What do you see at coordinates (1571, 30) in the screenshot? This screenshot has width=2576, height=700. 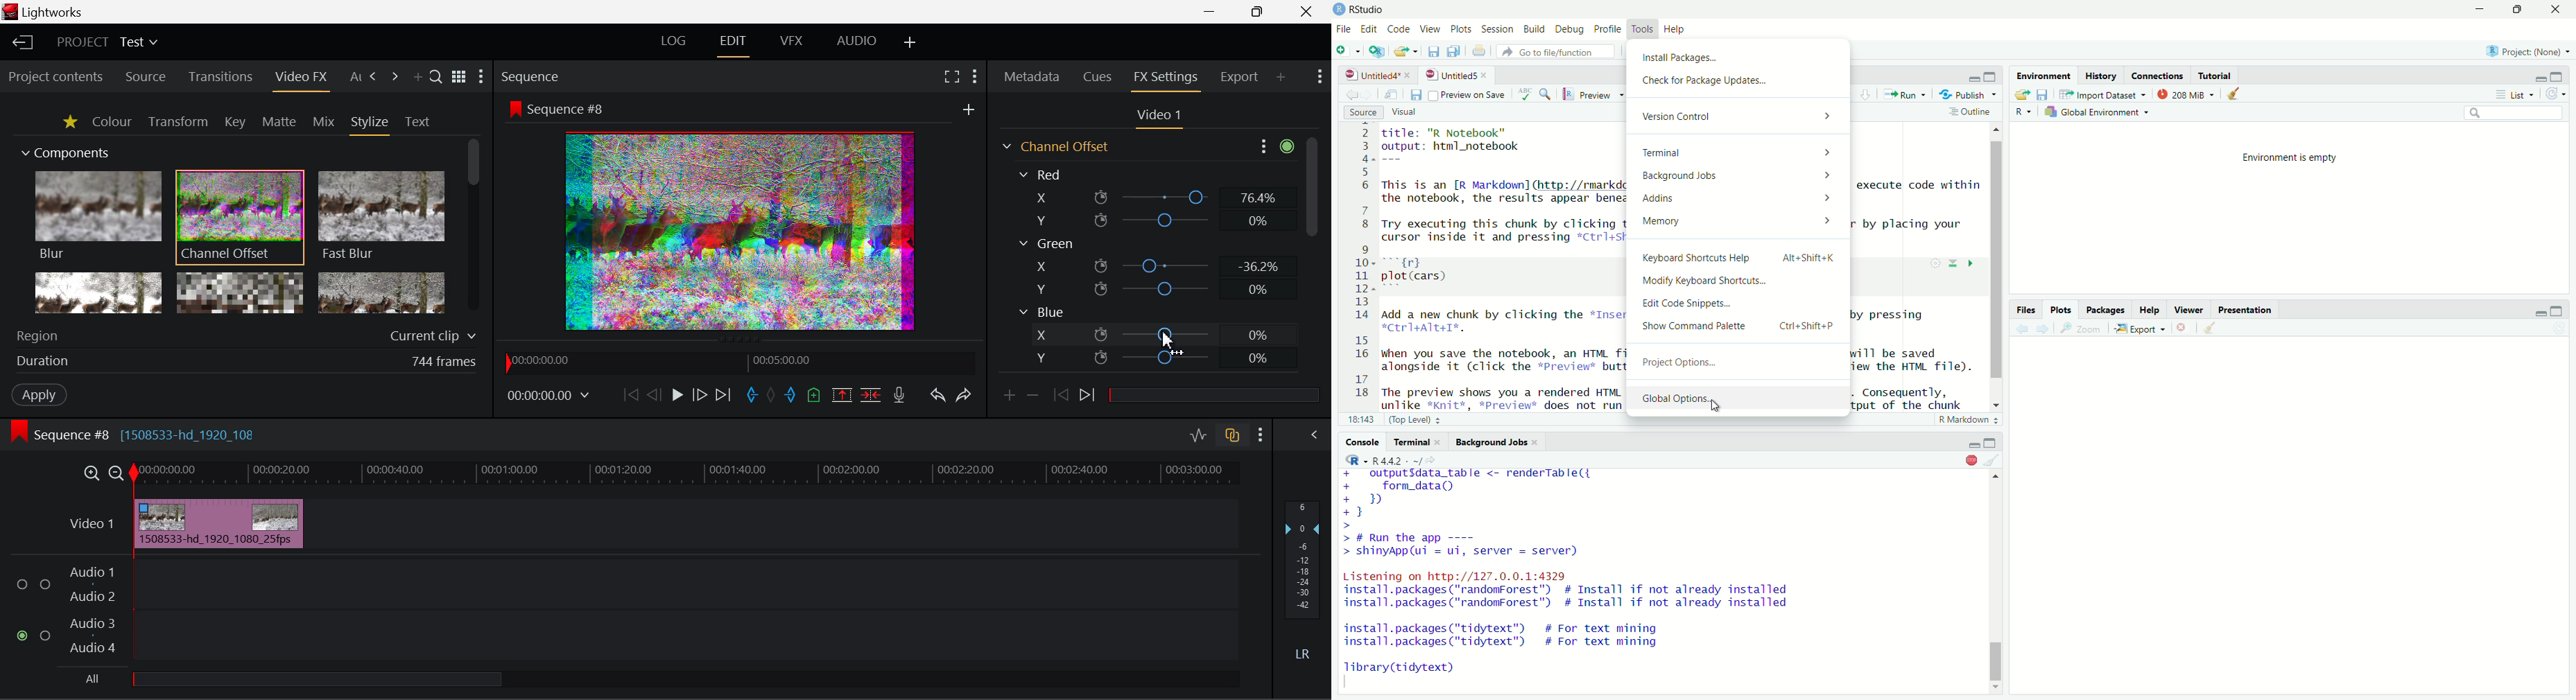 I see `Debug` at bounding box center [1571, 30].